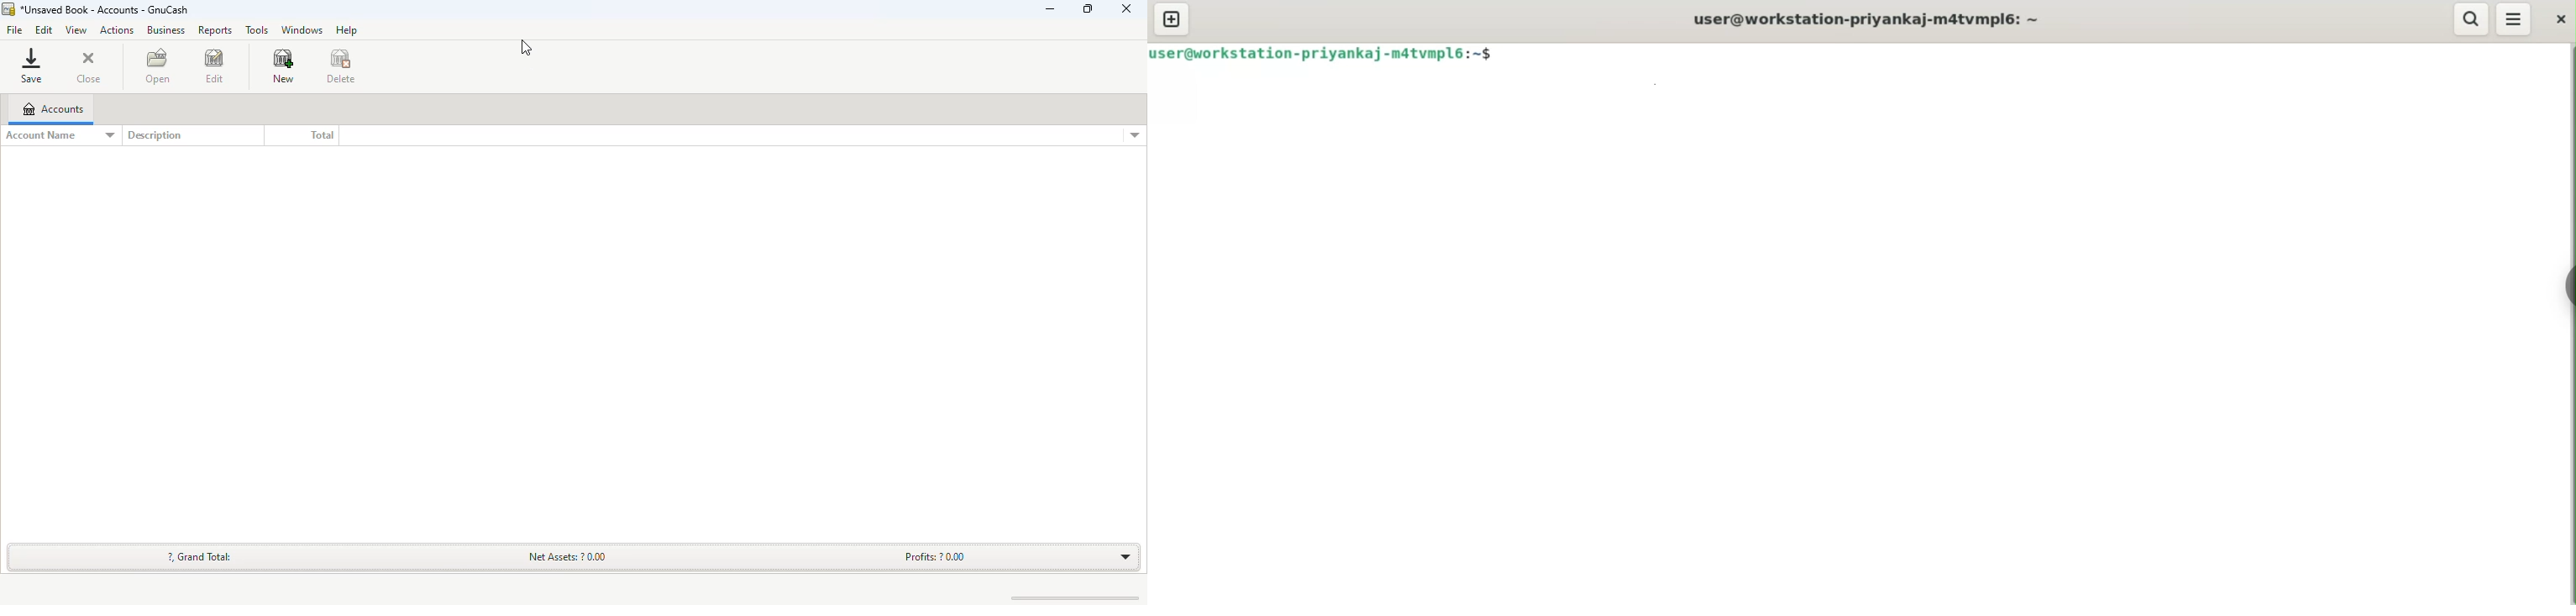  Describe the element at coordinates (13, 31) in the screenshot. I see `file` at that location.